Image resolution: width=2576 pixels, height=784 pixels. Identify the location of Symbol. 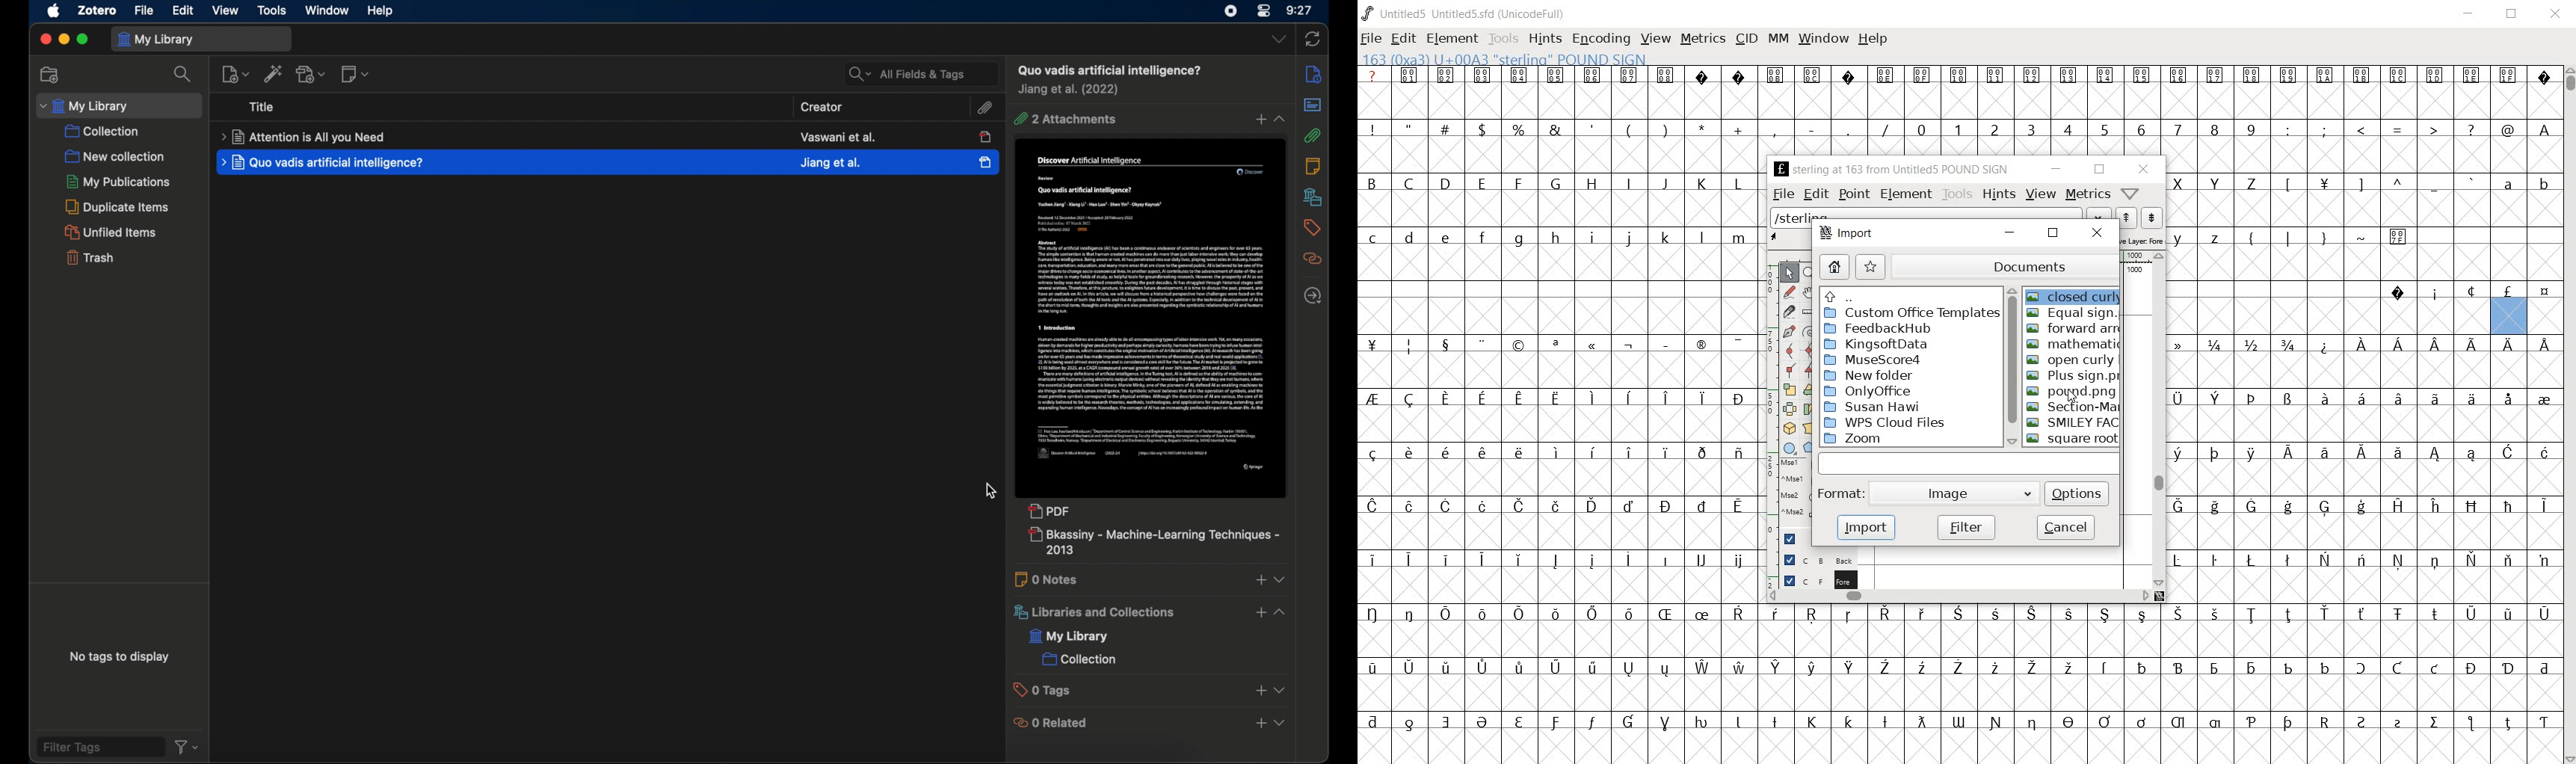
(2507, 292).